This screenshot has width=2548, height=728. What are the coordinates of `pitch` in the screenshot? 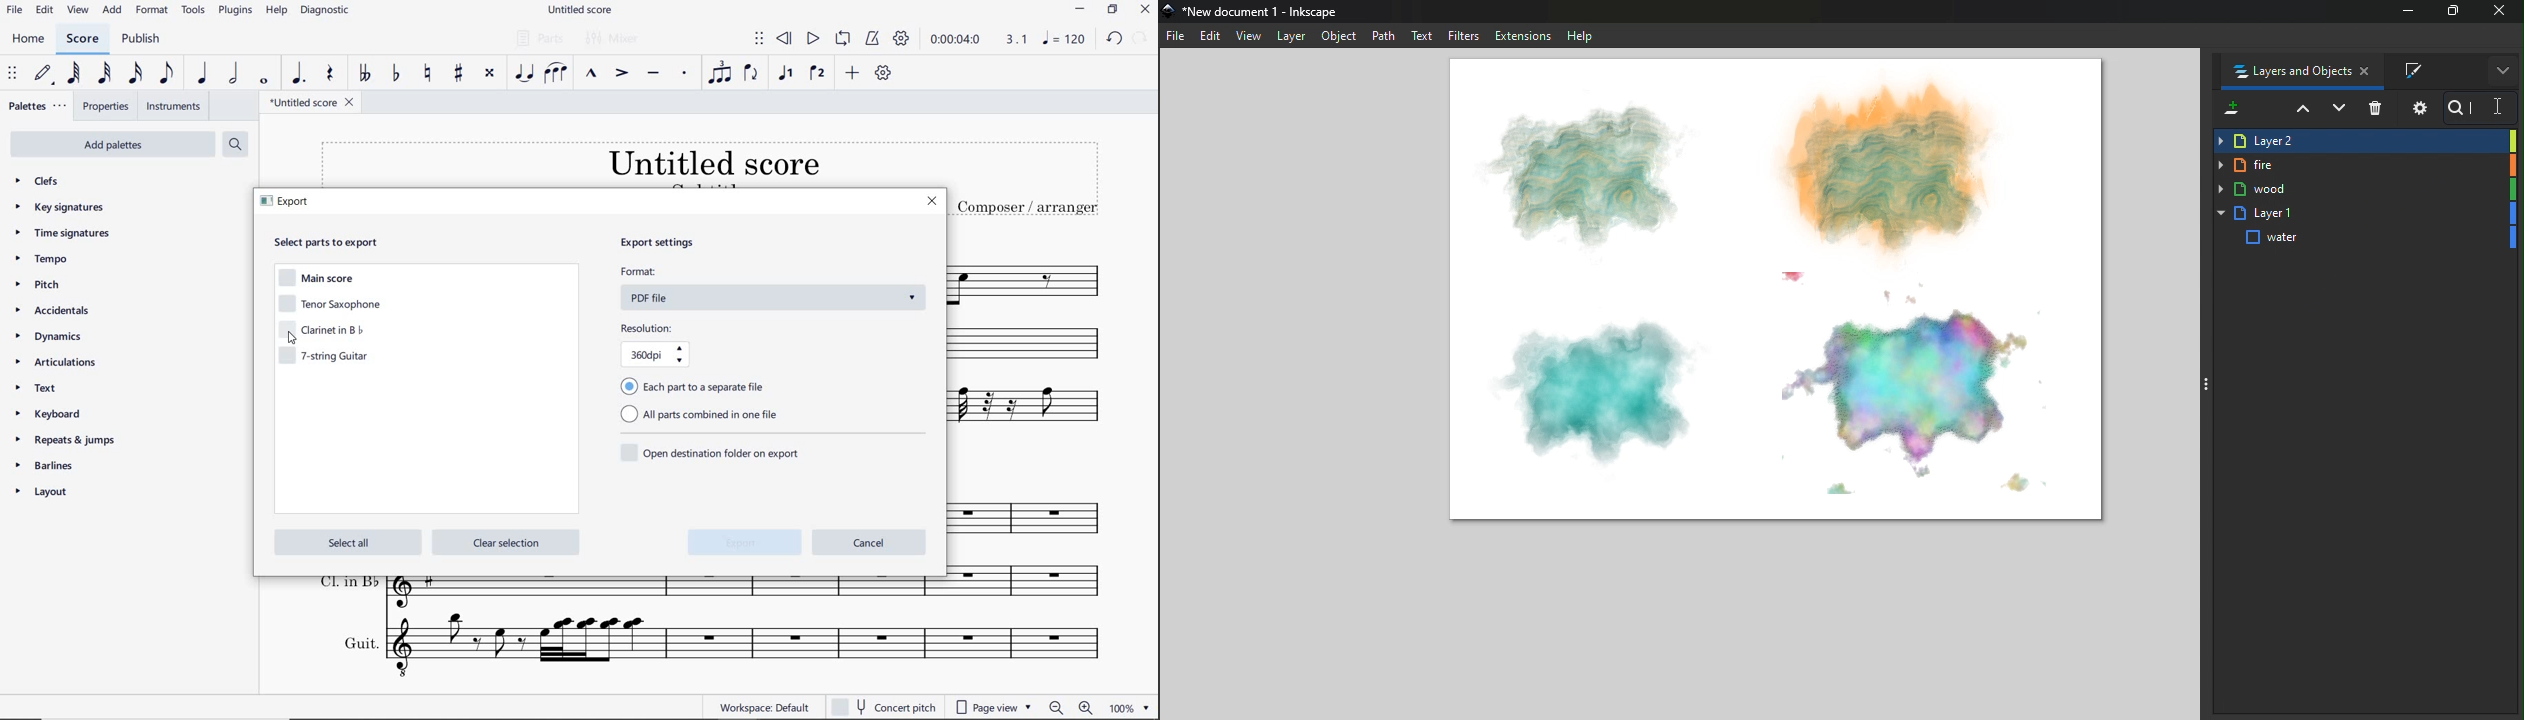 It's located at (39, 286).